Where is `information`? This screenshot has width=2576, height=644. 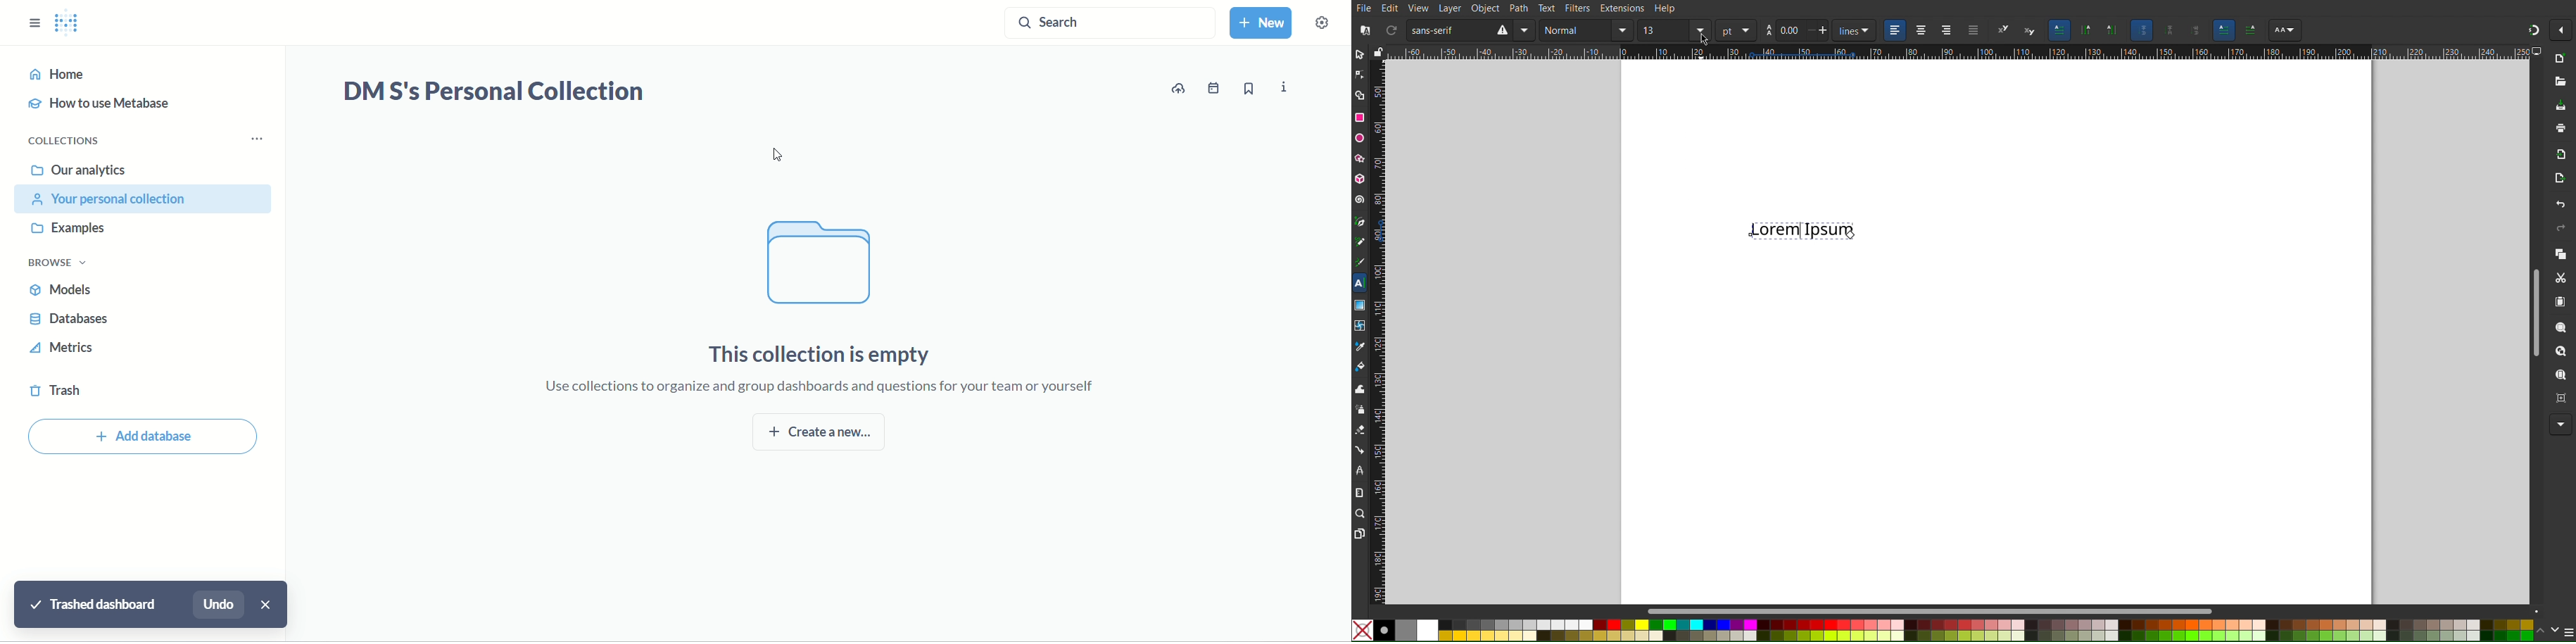
information is located at coordinates (1286, 87).